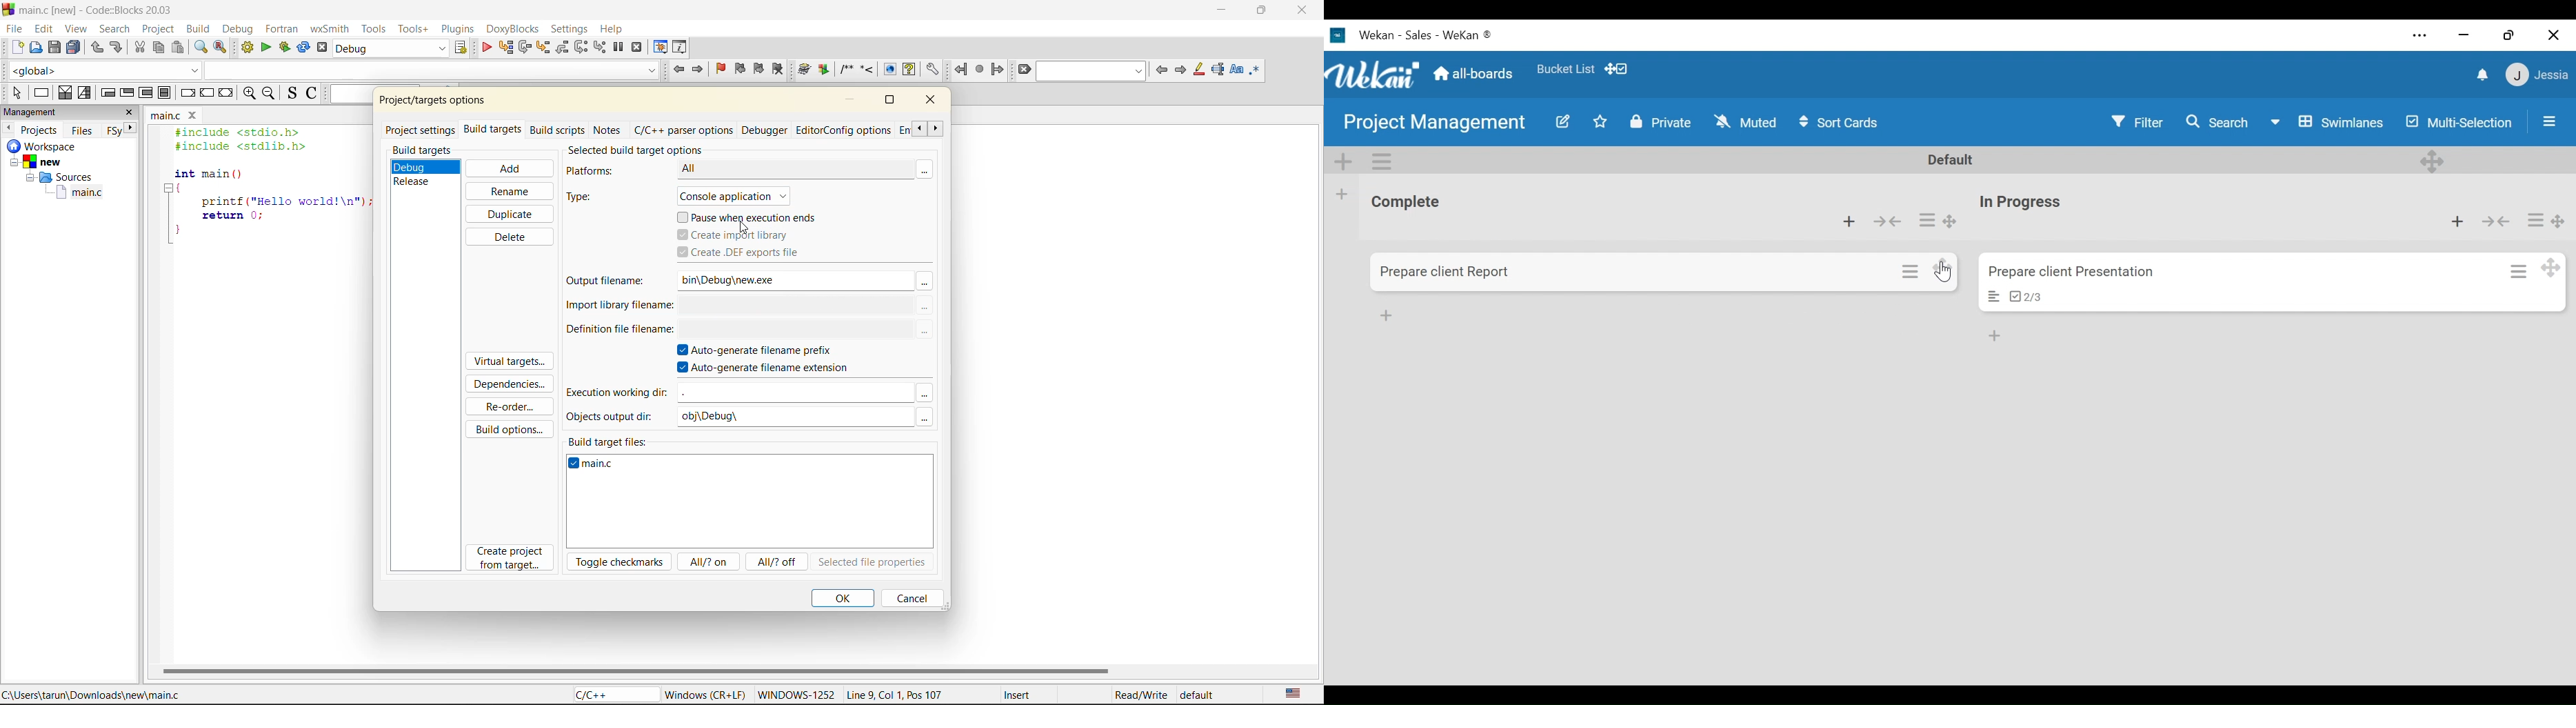  Describe the element at coordinates (389, 48) in the screenshot. I see `build target` at that location.